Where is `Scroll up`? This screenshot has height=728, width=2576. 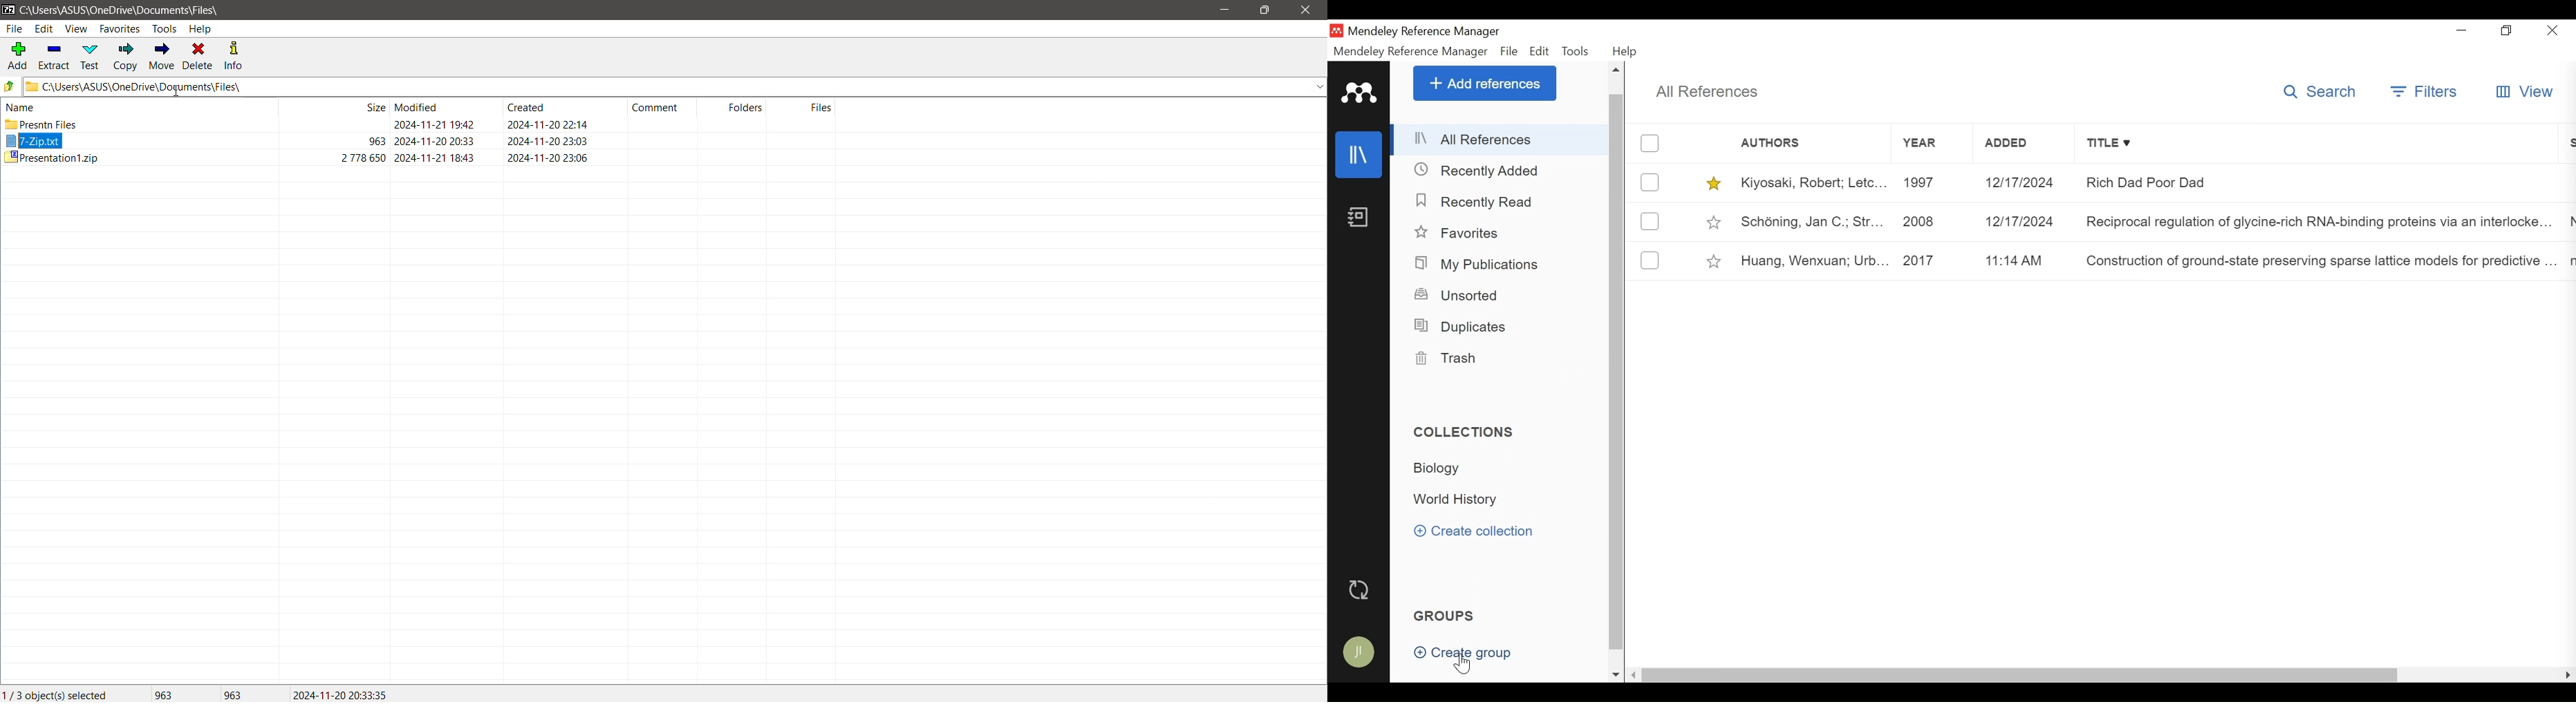 Scroll up is located at coordinates (1617, 70).